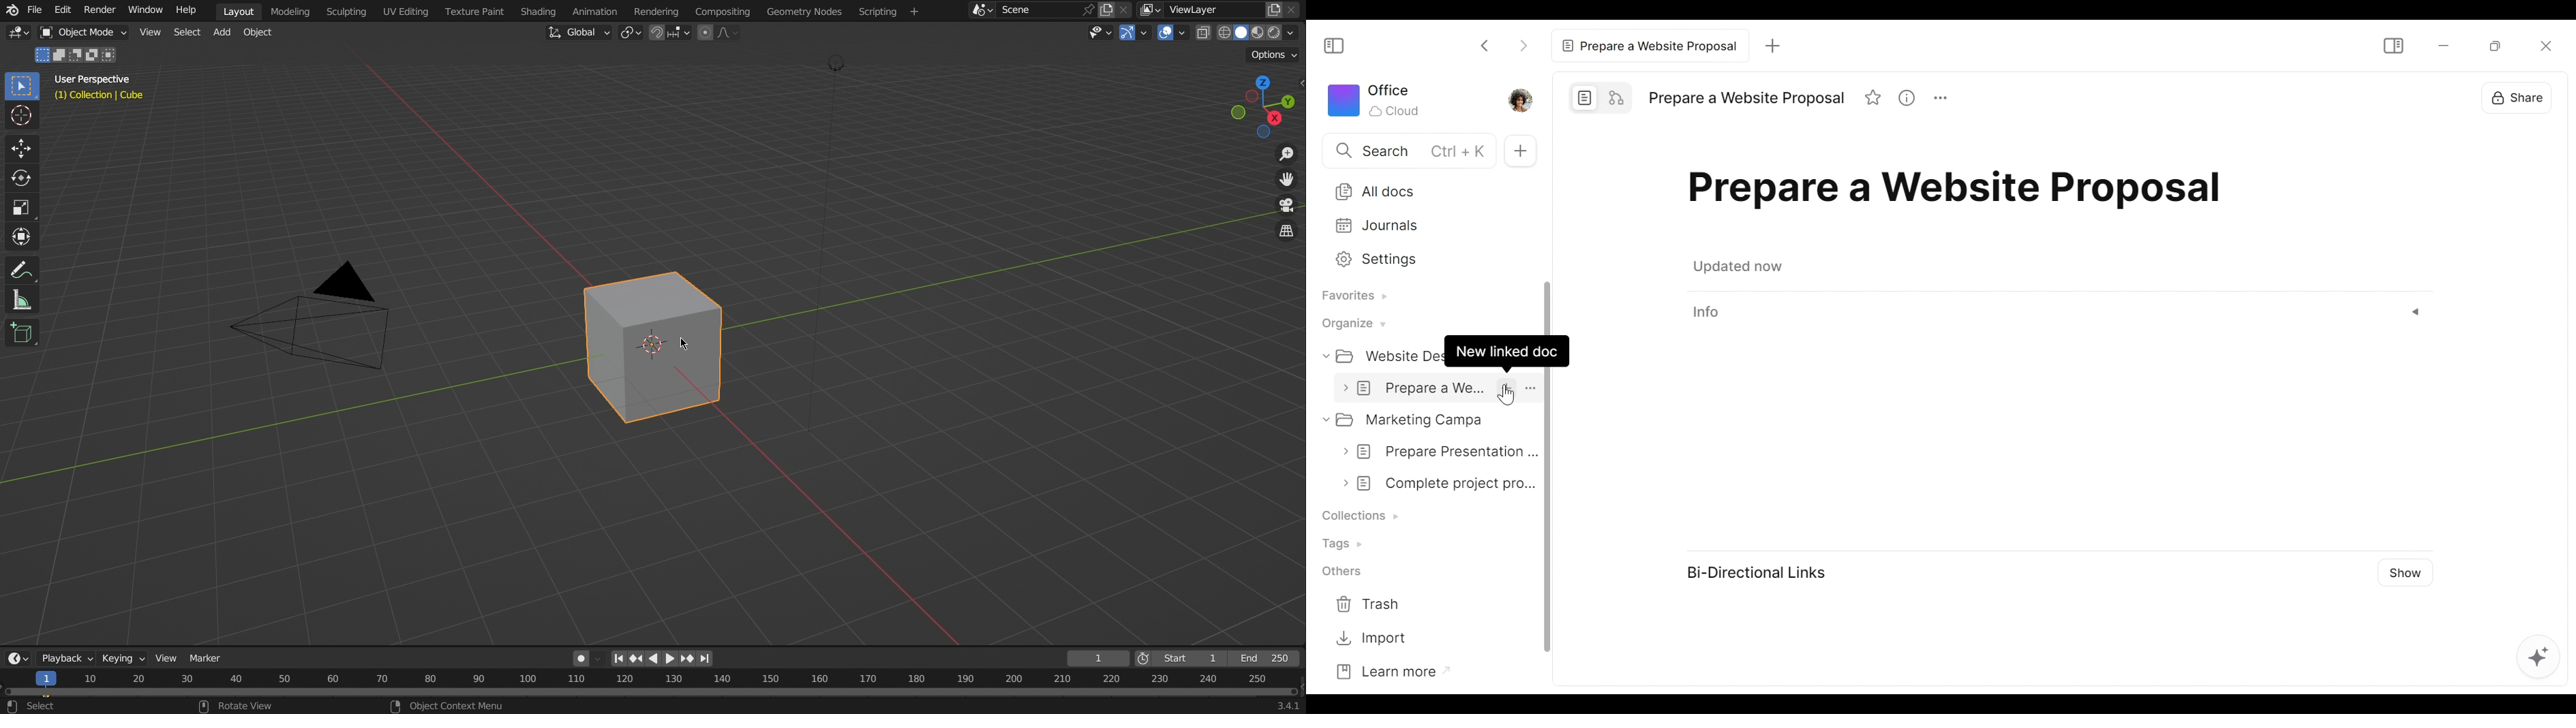 The width and height of the screenshot is (2576, 728). I want to click on Window, so click(147, 12).